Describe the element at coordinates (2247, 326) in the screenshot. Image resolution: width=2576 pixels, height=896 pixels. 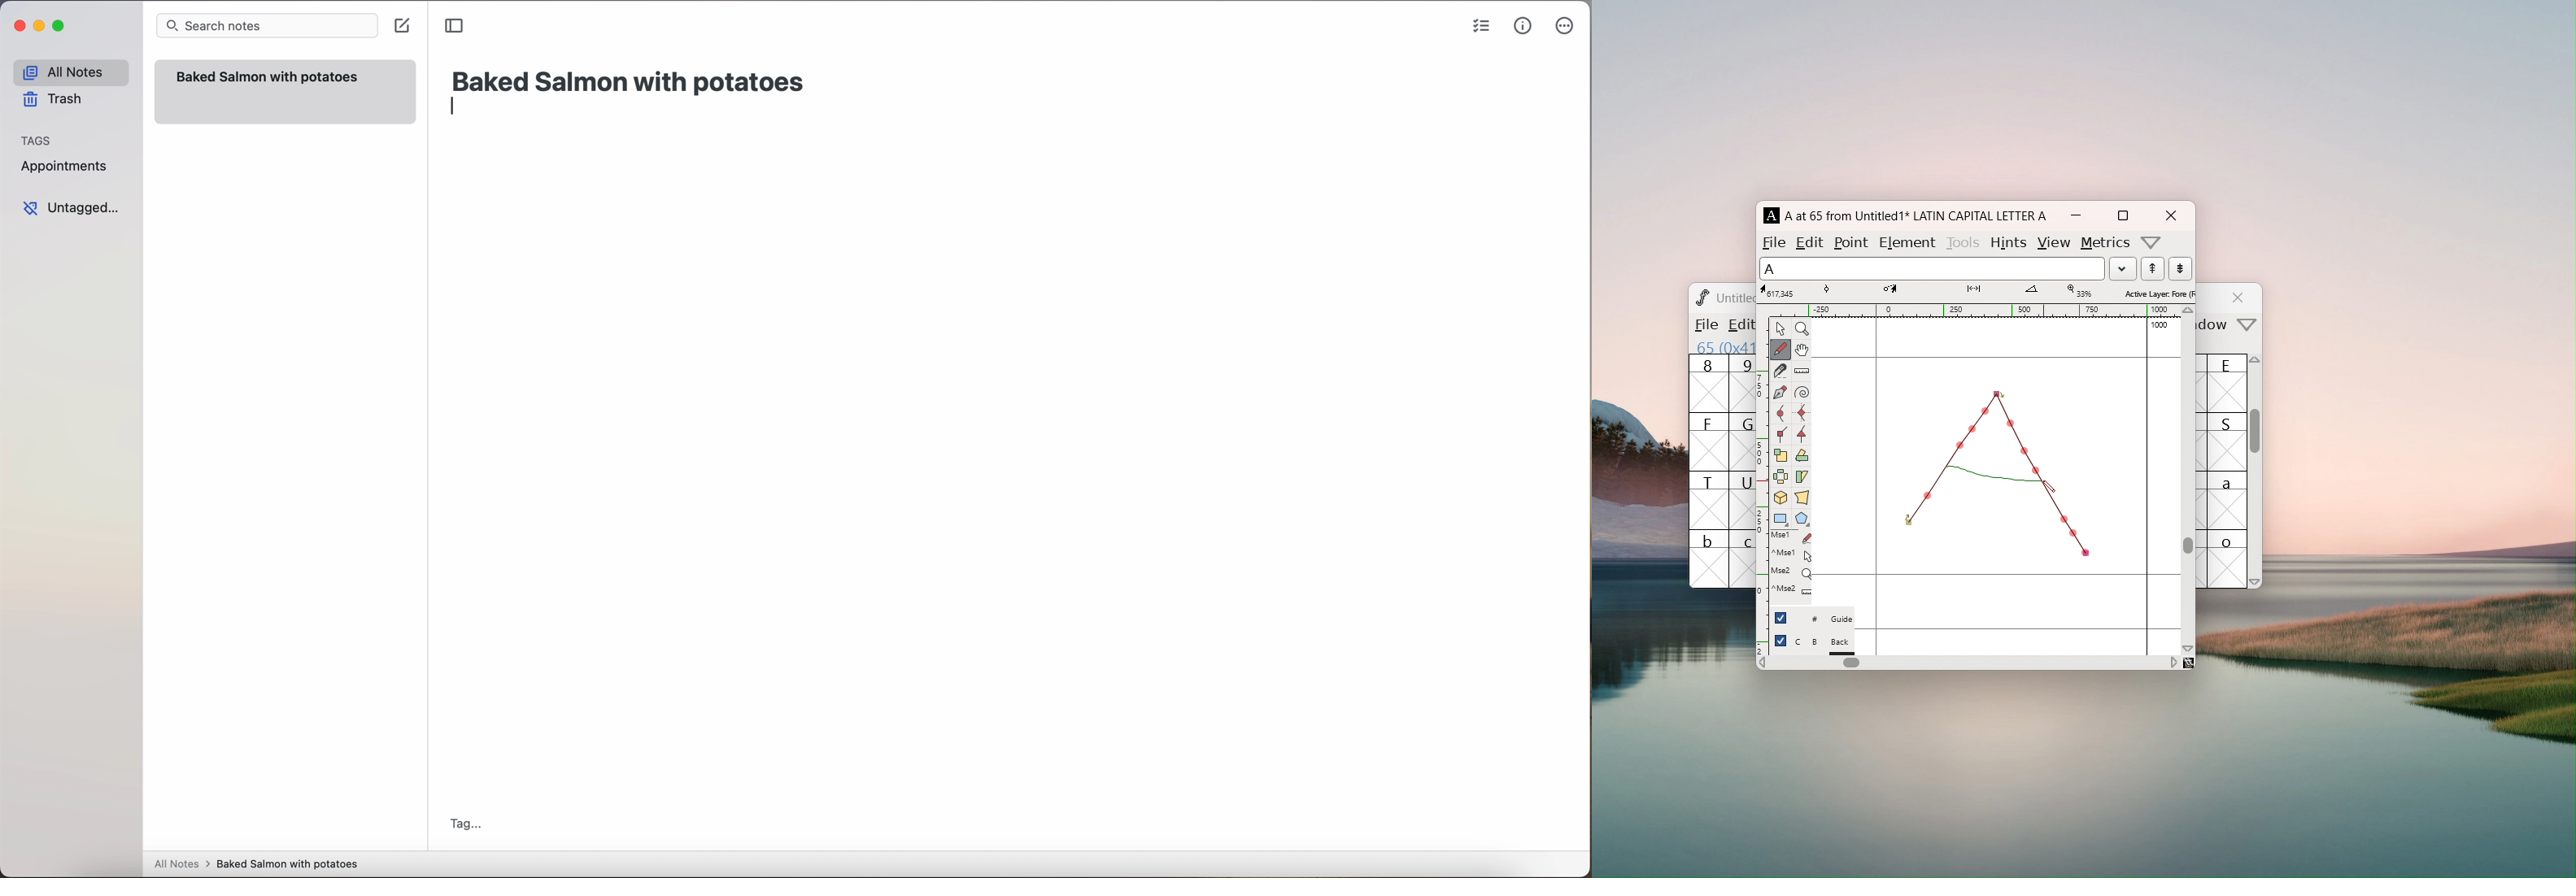
I see `more options` at that location.